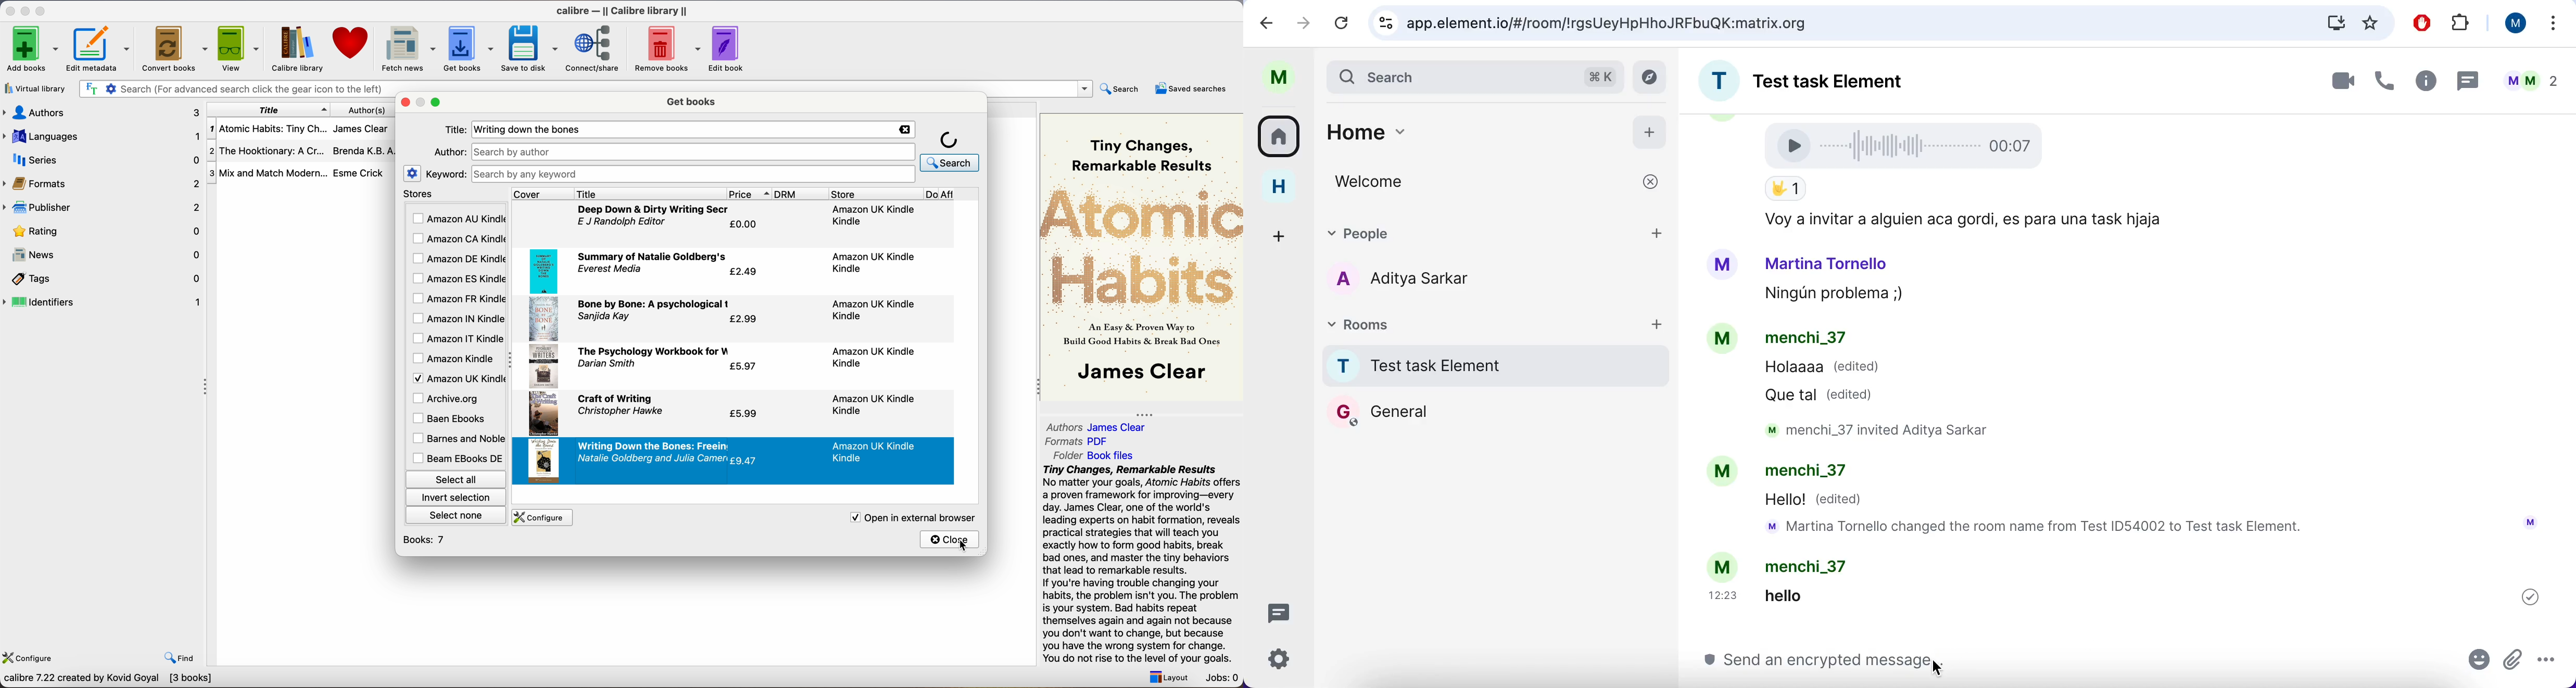 The width and height of the screenshot is (2576, 700). I want to click on James Clear, so click(360, 127).